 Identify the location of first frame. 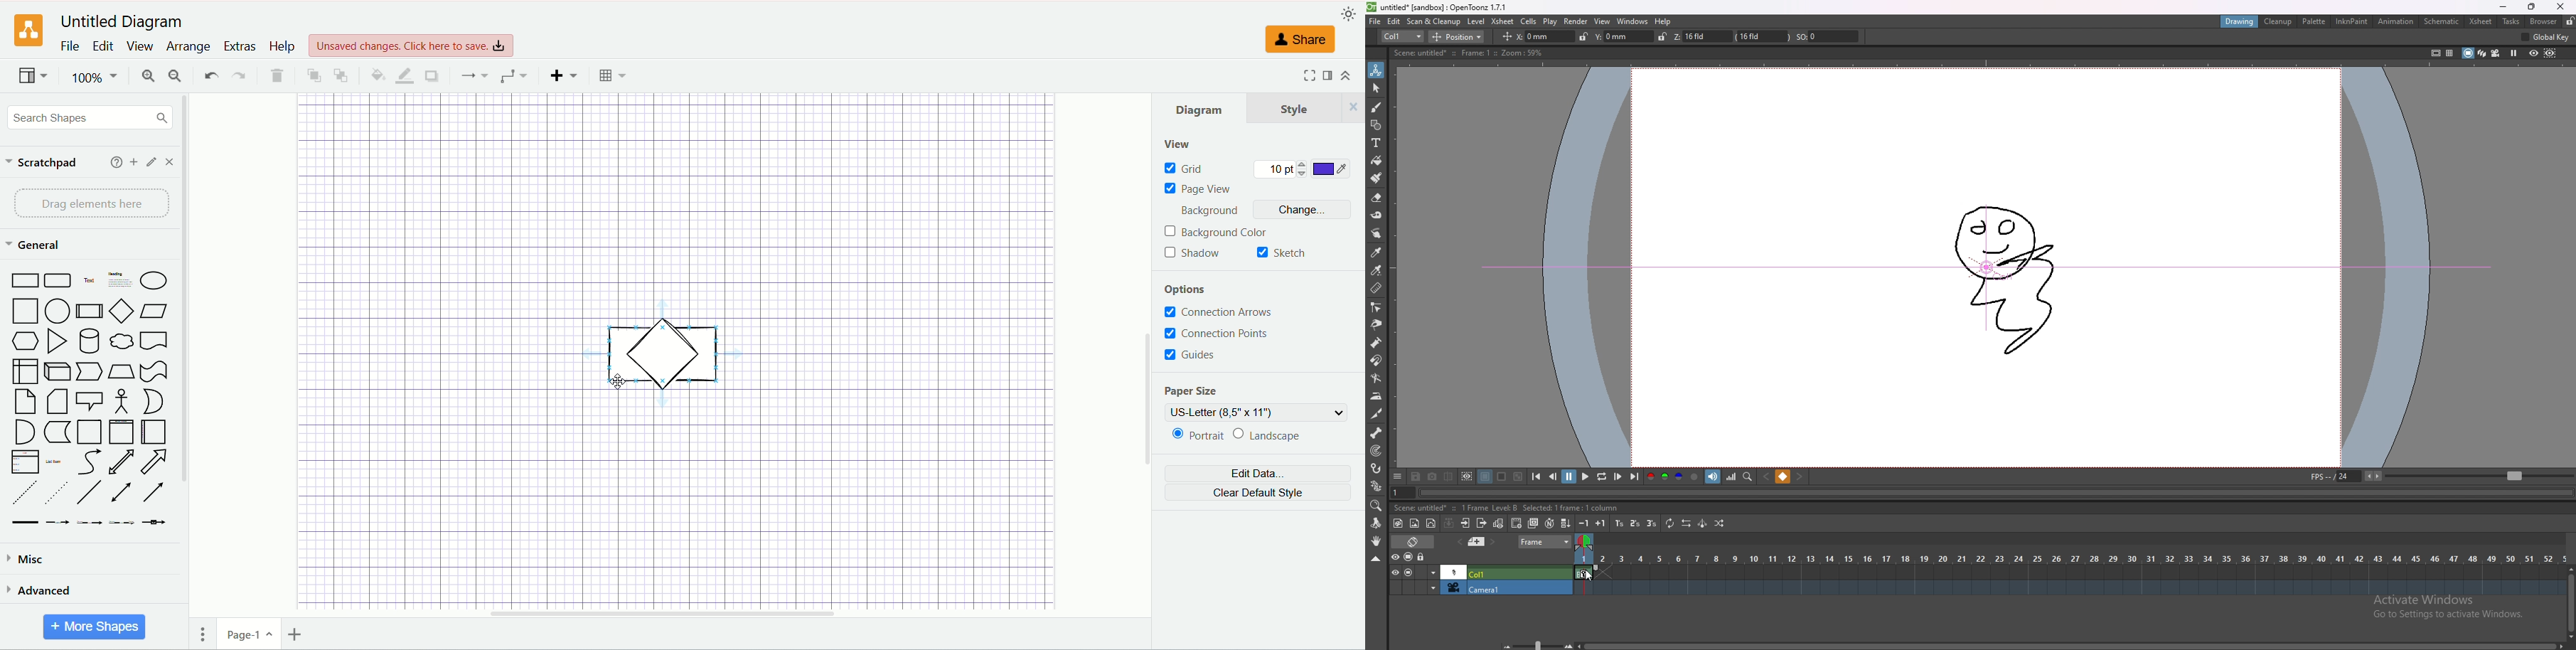
(1537, 477).